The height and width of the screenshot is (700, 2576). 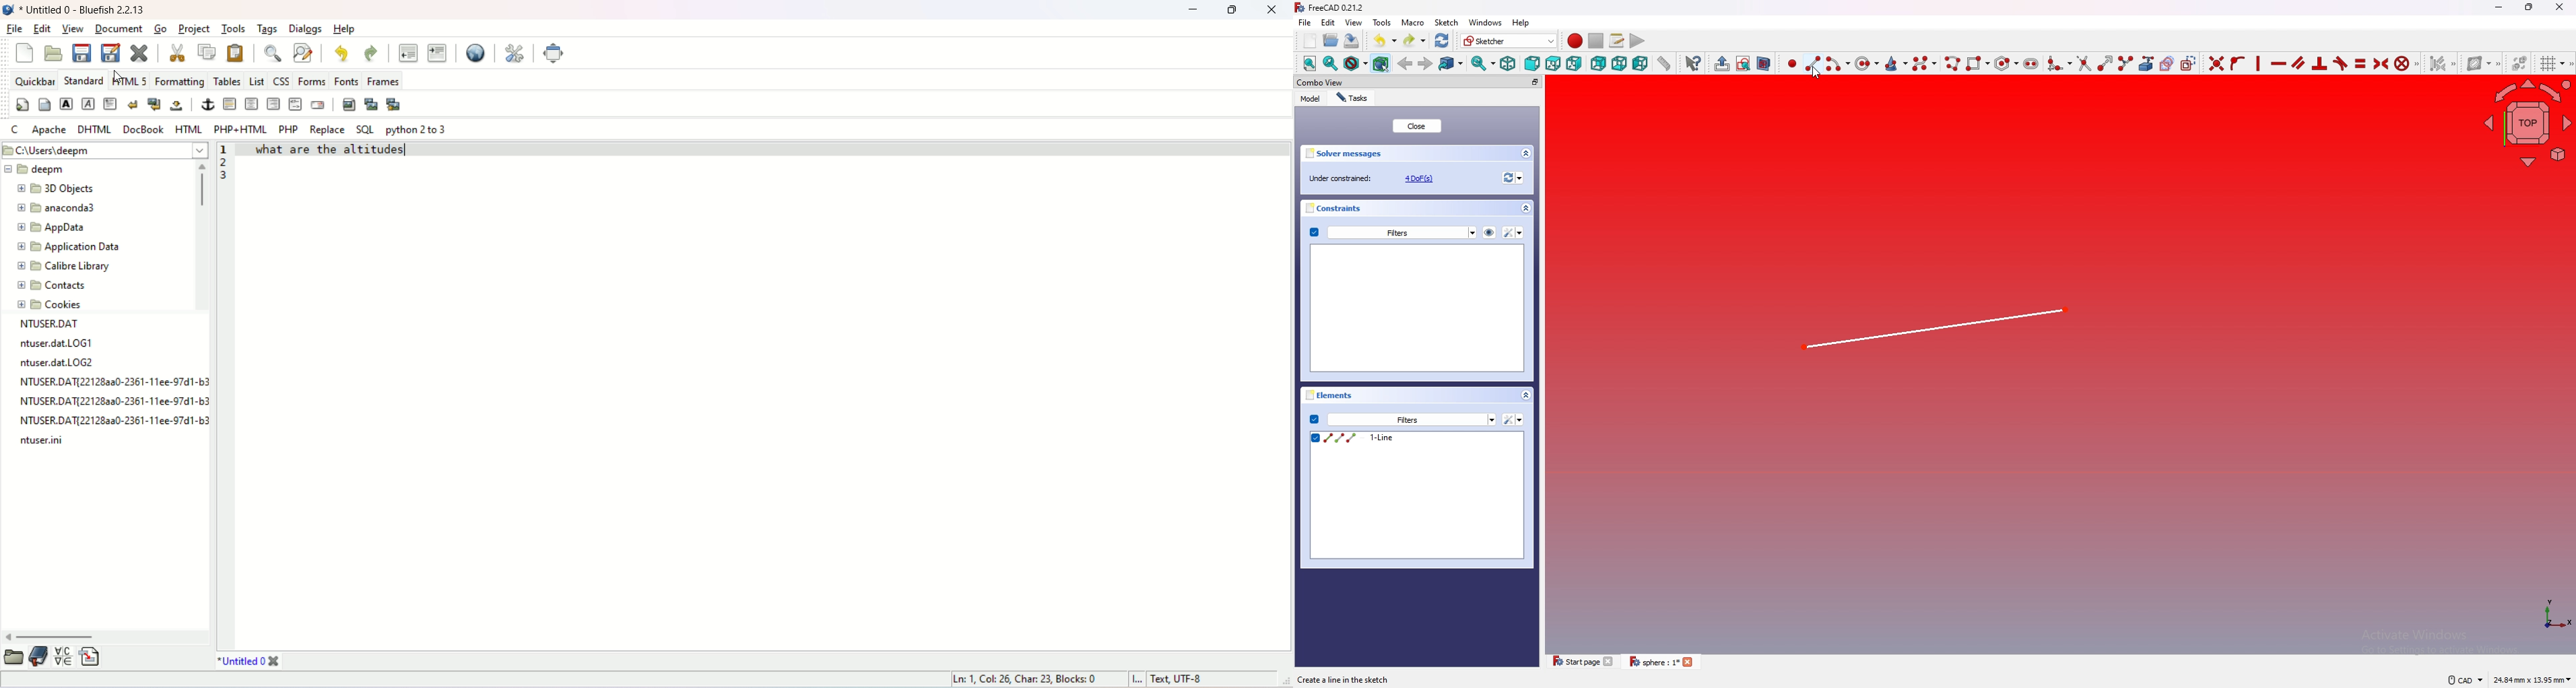 I want to click on File, so click(x=1306, y=23).